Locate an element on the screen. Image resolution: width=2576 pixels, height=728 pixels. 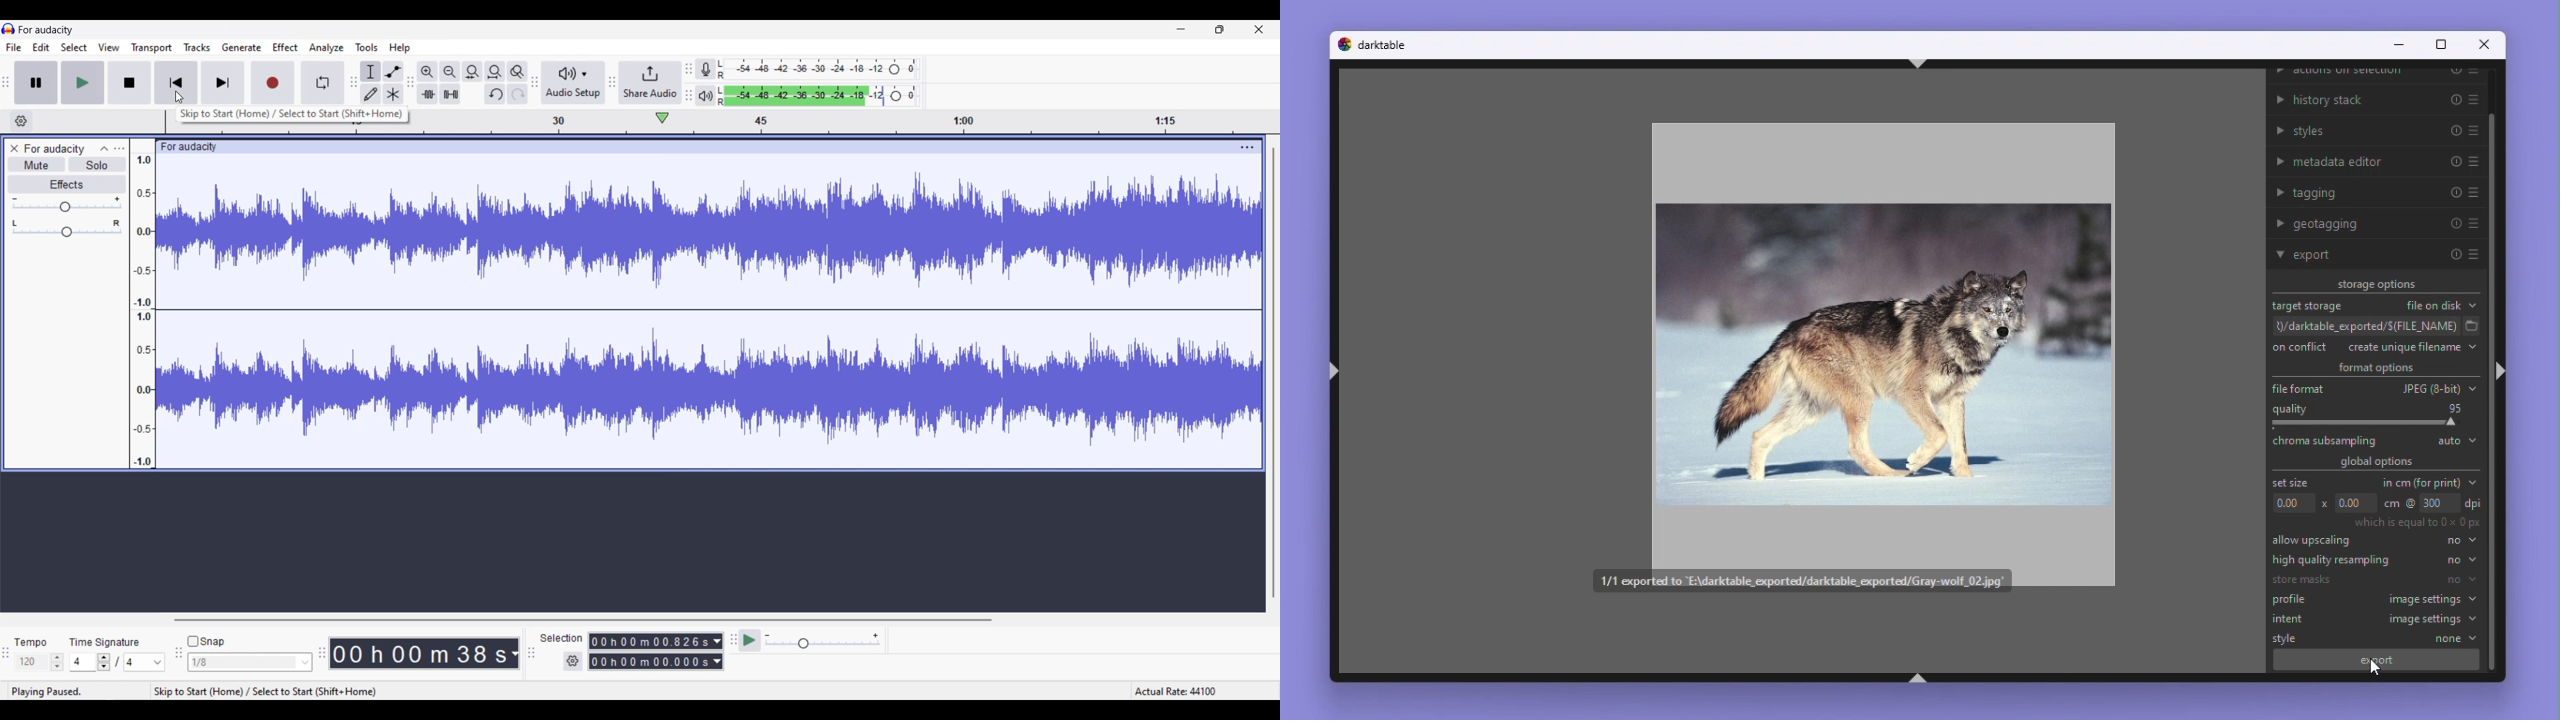
Current duration is located at coordinates (419, 653).